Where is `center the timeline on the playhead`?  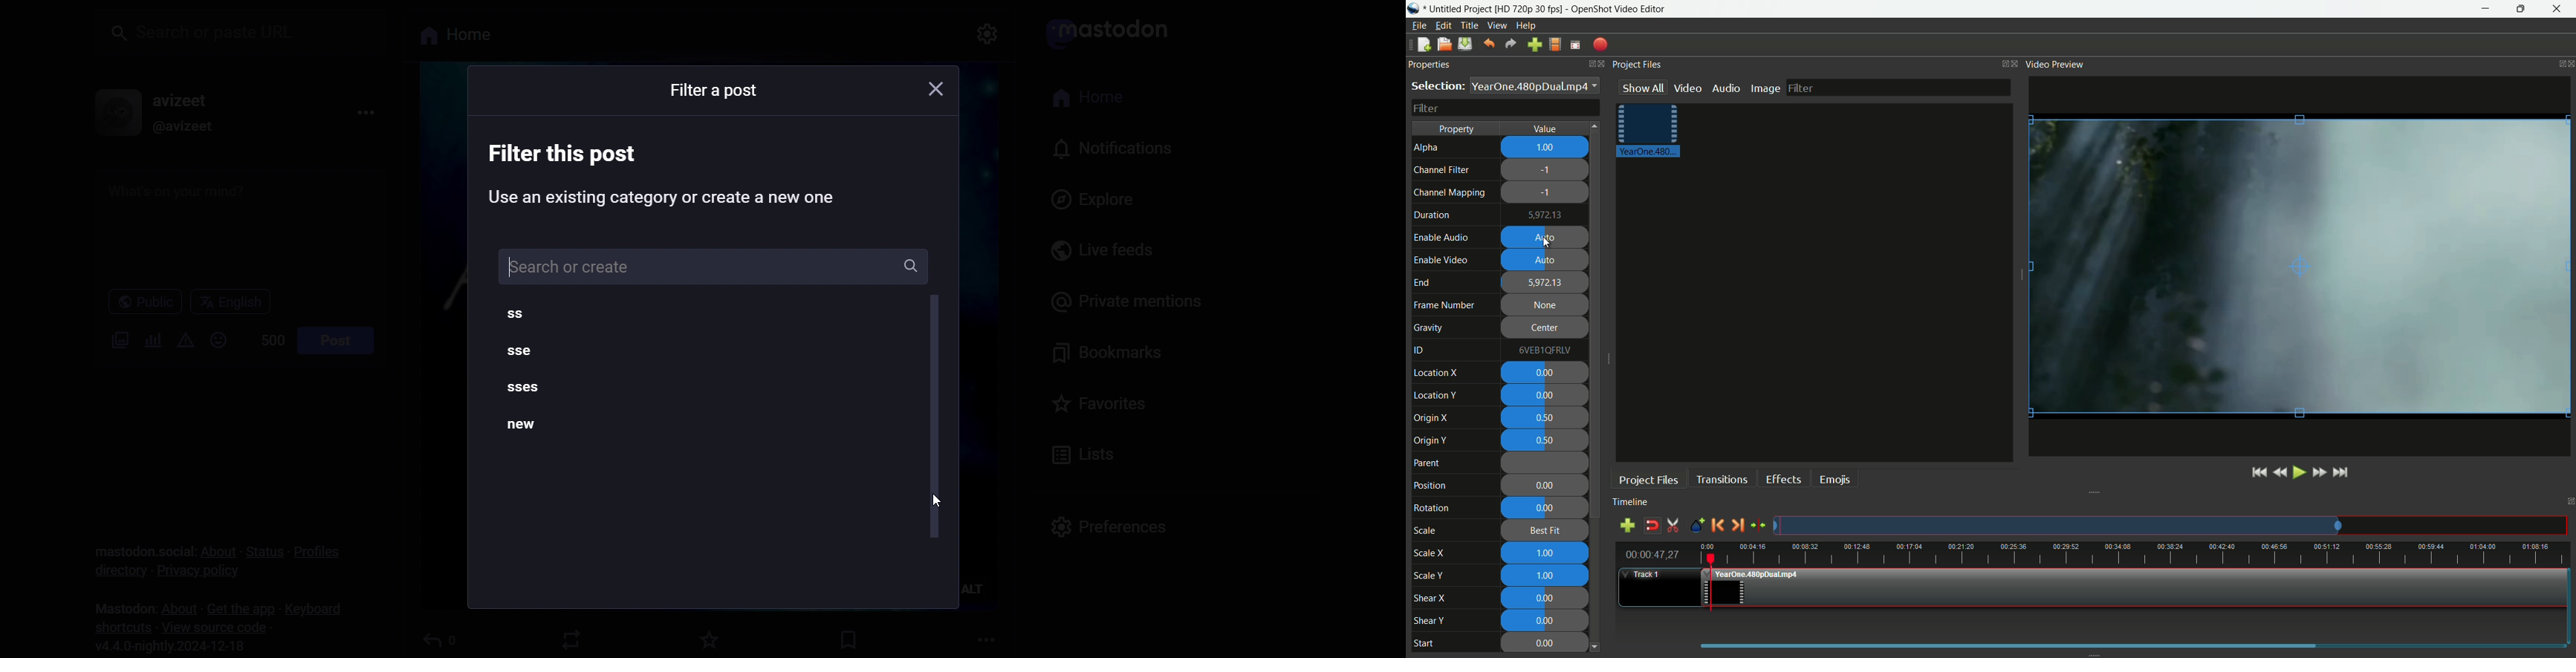 center the timeline on the playhead is located at coordinates (1759, 522).